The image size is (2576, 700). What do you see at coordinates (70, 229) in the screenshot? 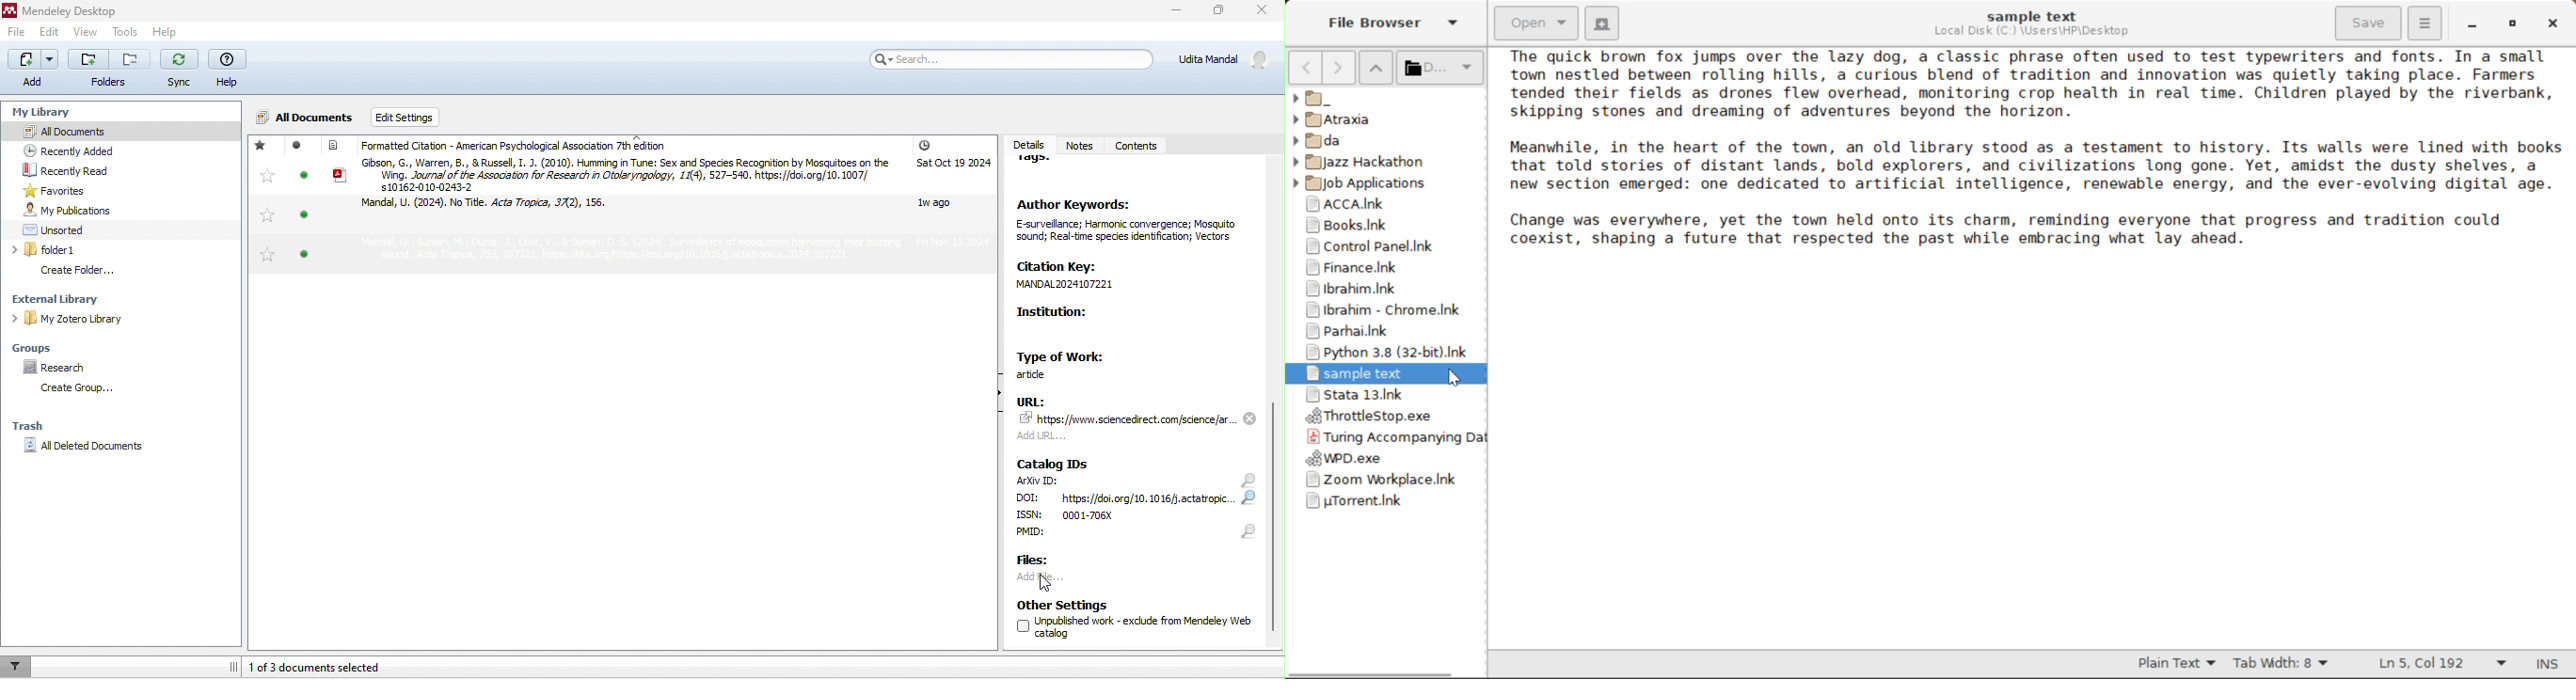
I see `unsorted` at bounding box center [70, 229].